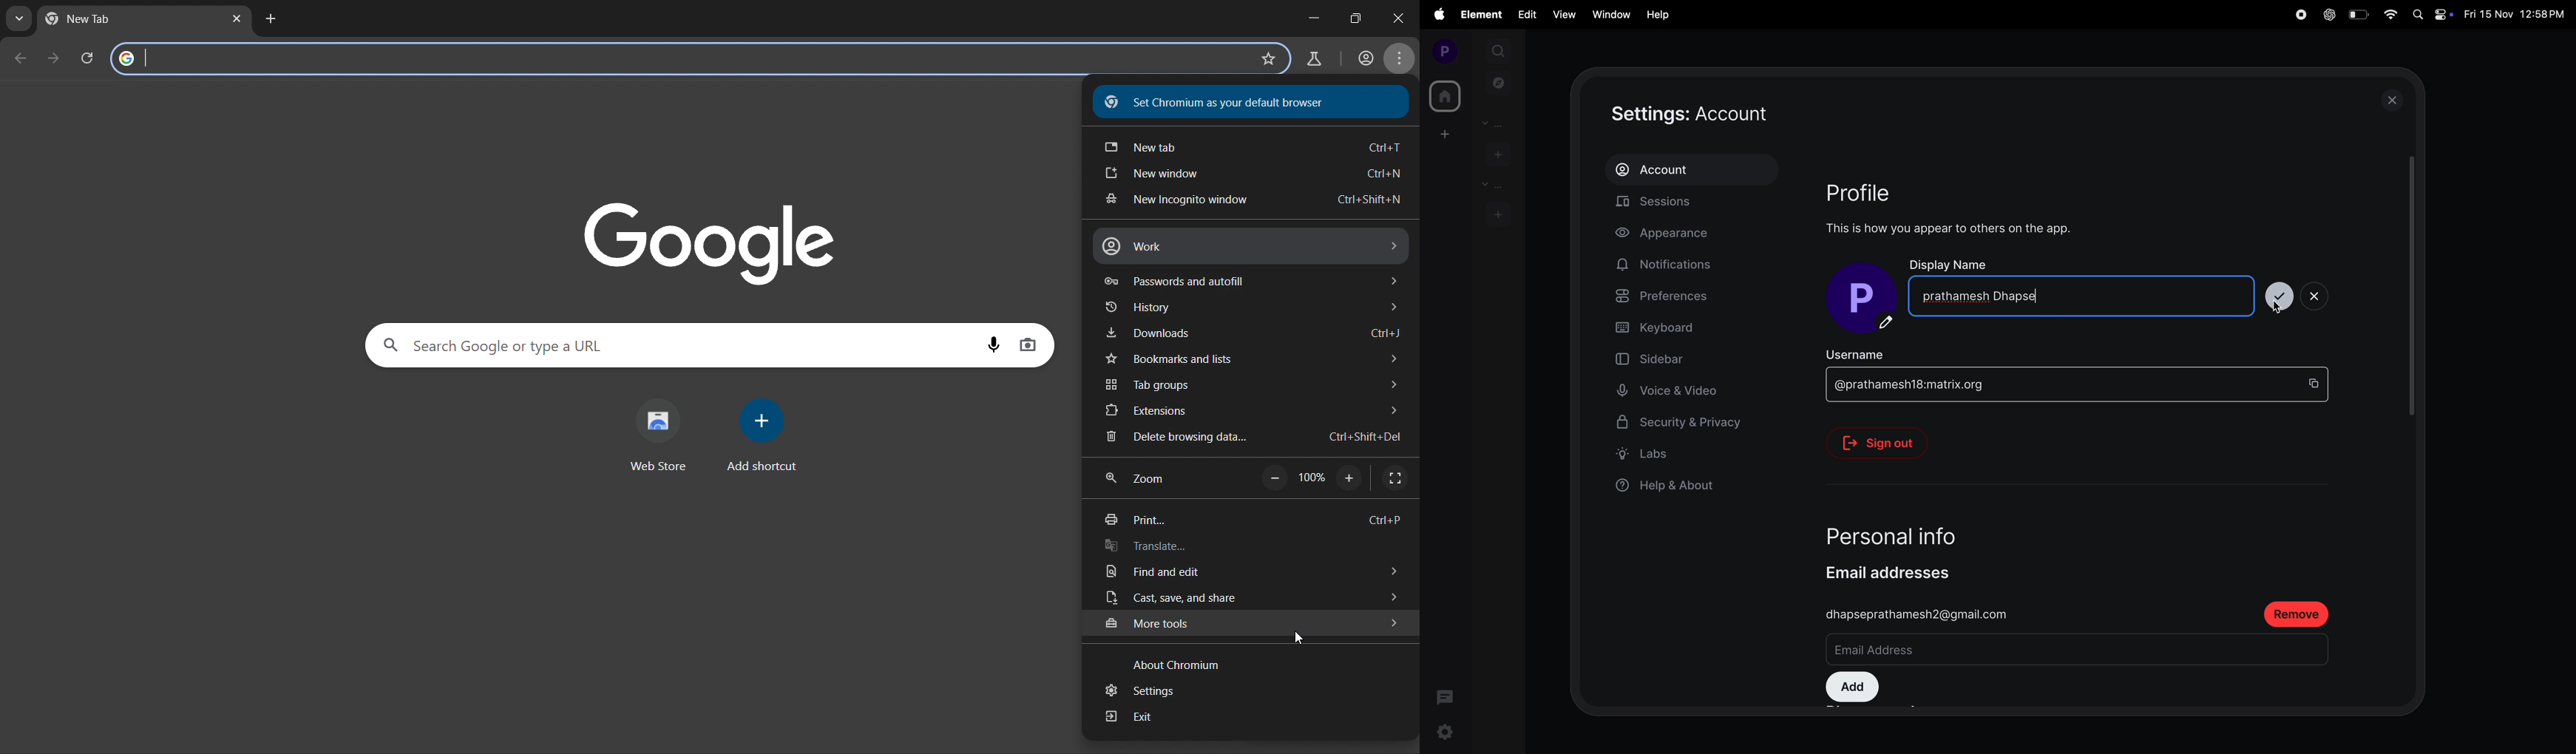  I want to click on battery, so click(2358, 14).